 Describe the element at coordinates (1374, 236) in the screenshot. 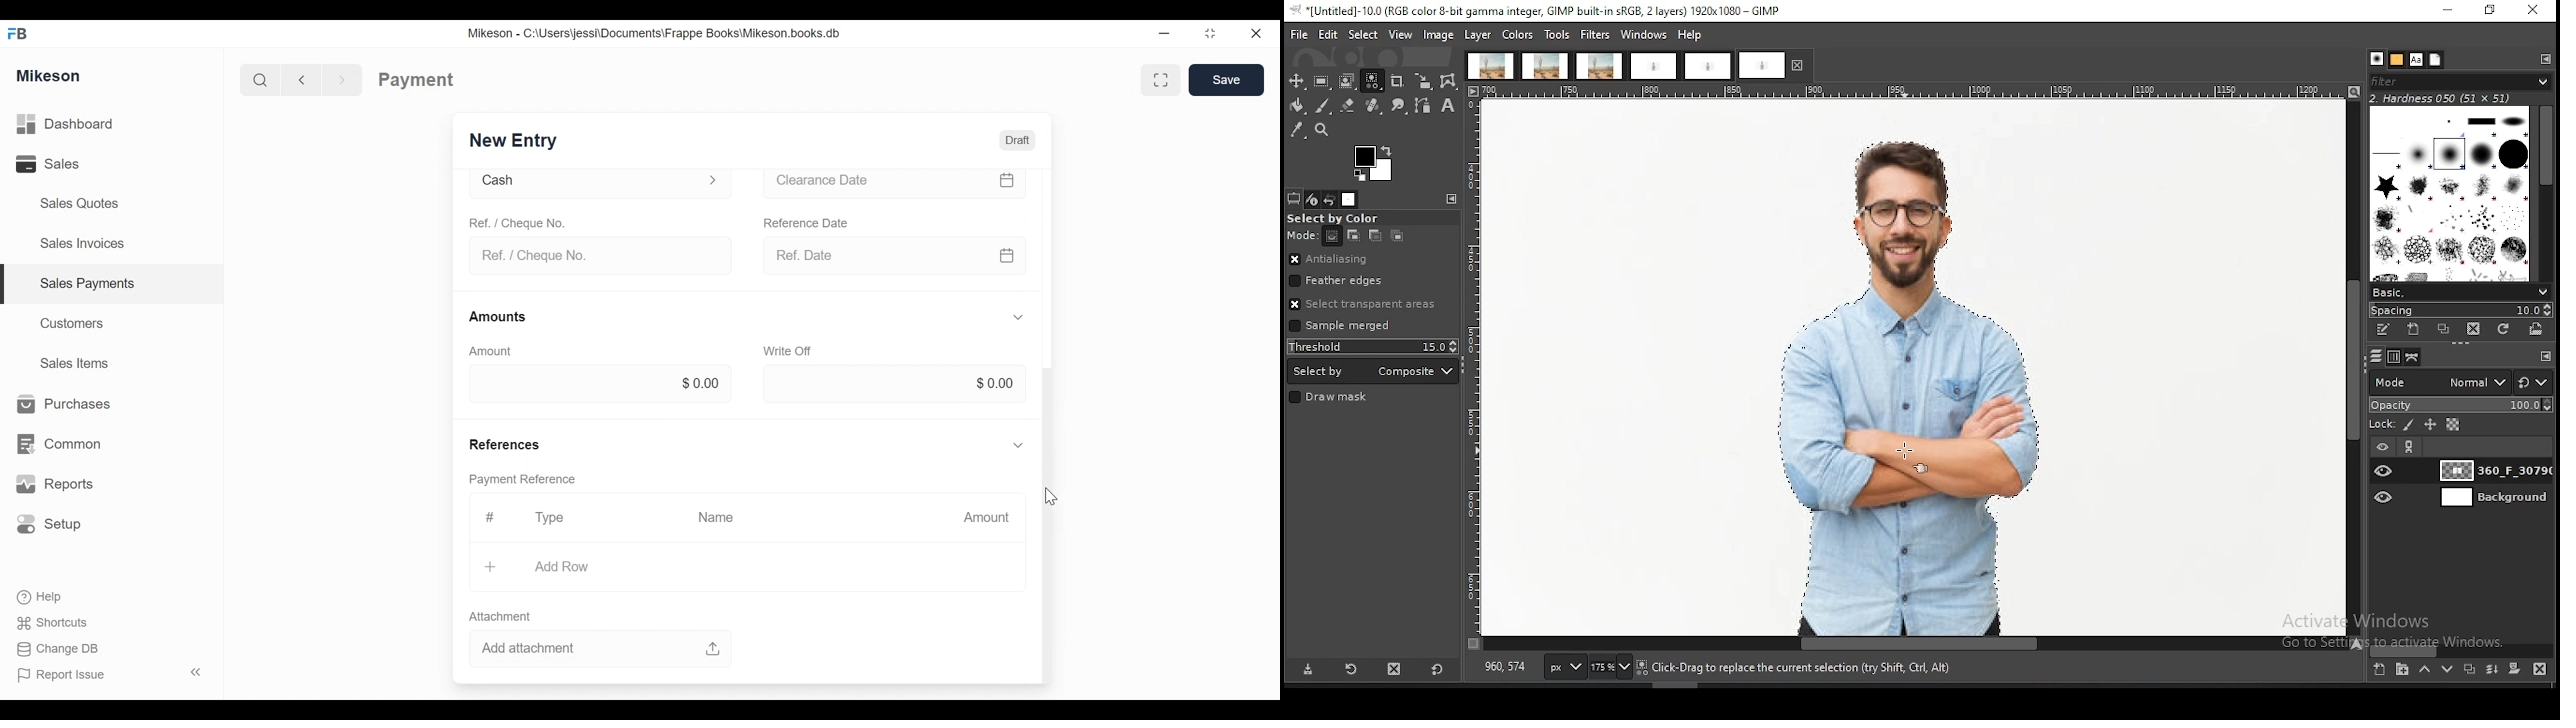

I see `subtract from the current selection` at that location.